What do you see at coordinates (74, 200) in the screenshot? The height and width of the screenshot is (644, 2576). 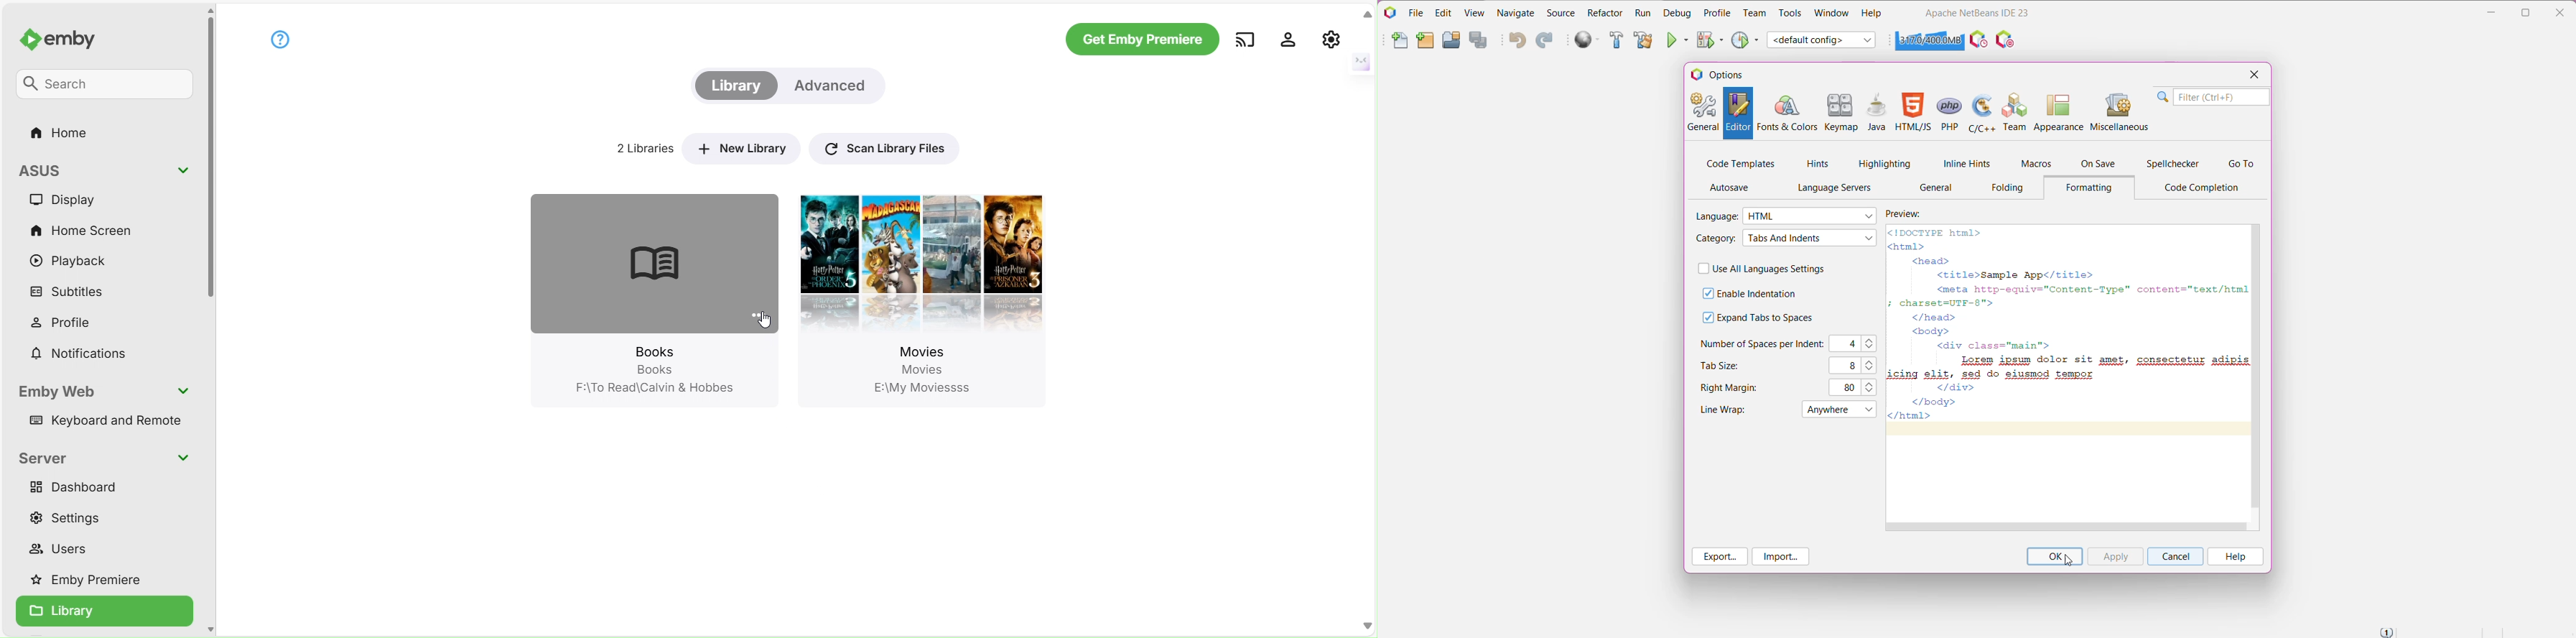 I see `Display` at bounding box center [74, 200].